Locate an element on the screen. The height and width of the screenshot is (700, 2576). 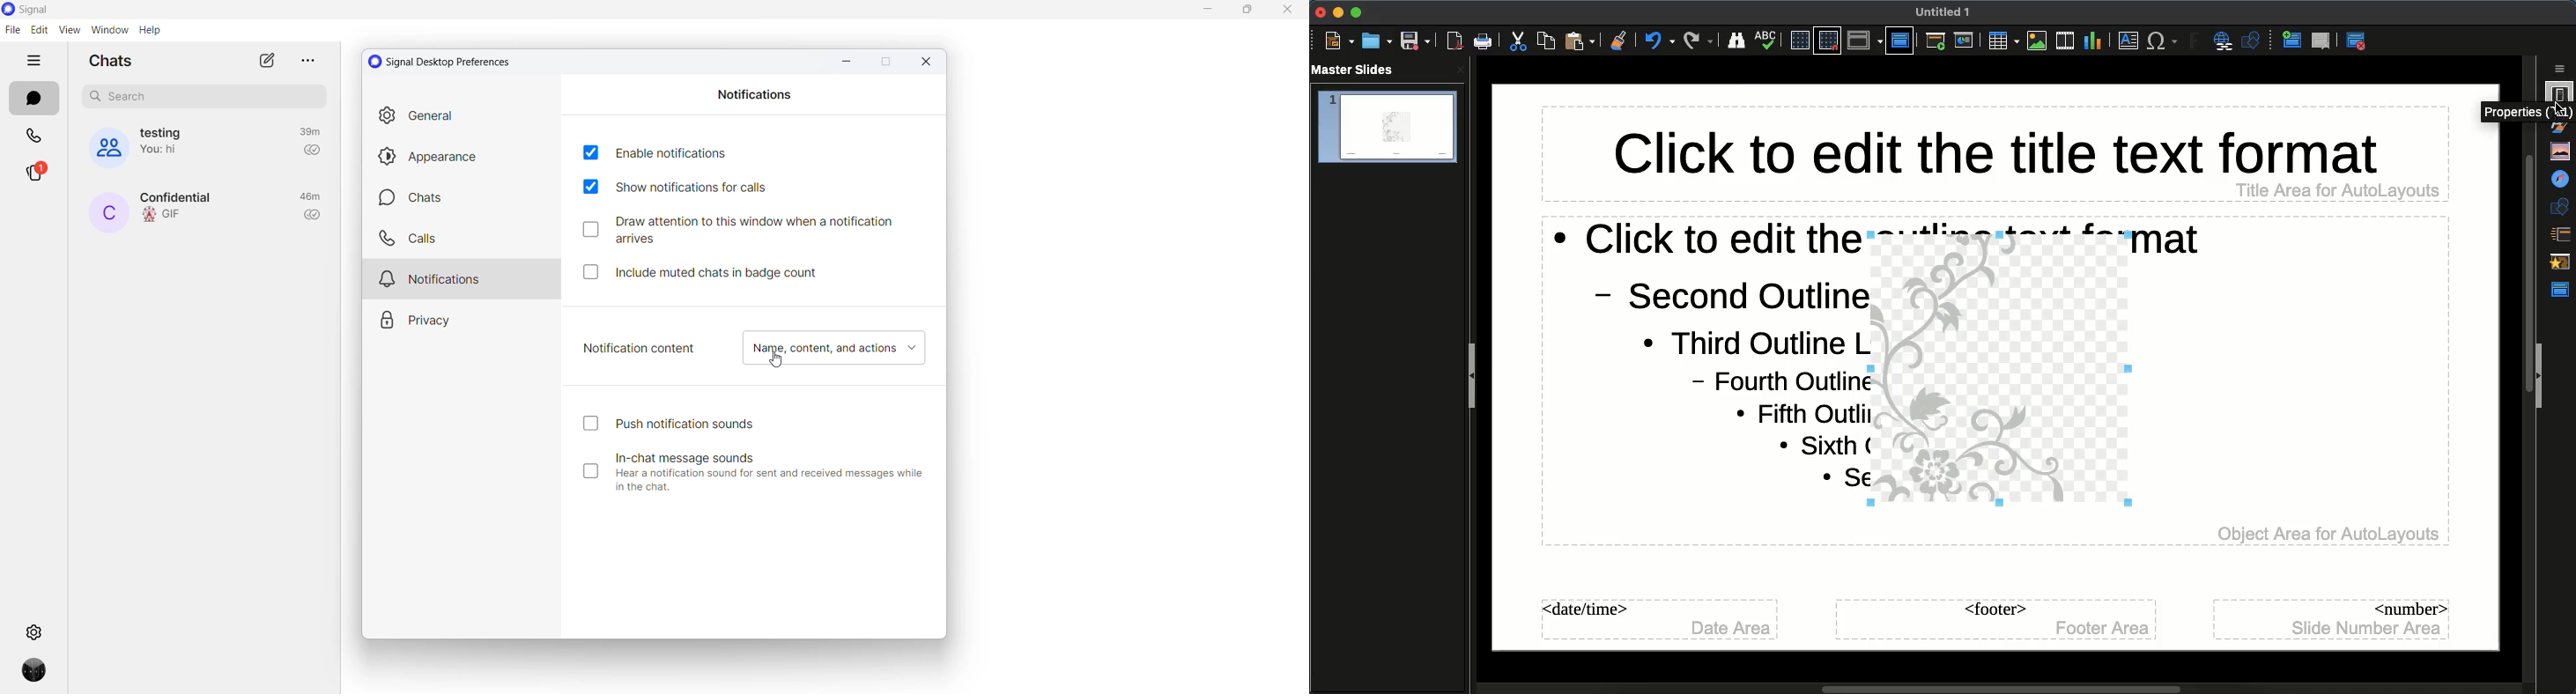
Paste is located at coordinates (1581, 41).